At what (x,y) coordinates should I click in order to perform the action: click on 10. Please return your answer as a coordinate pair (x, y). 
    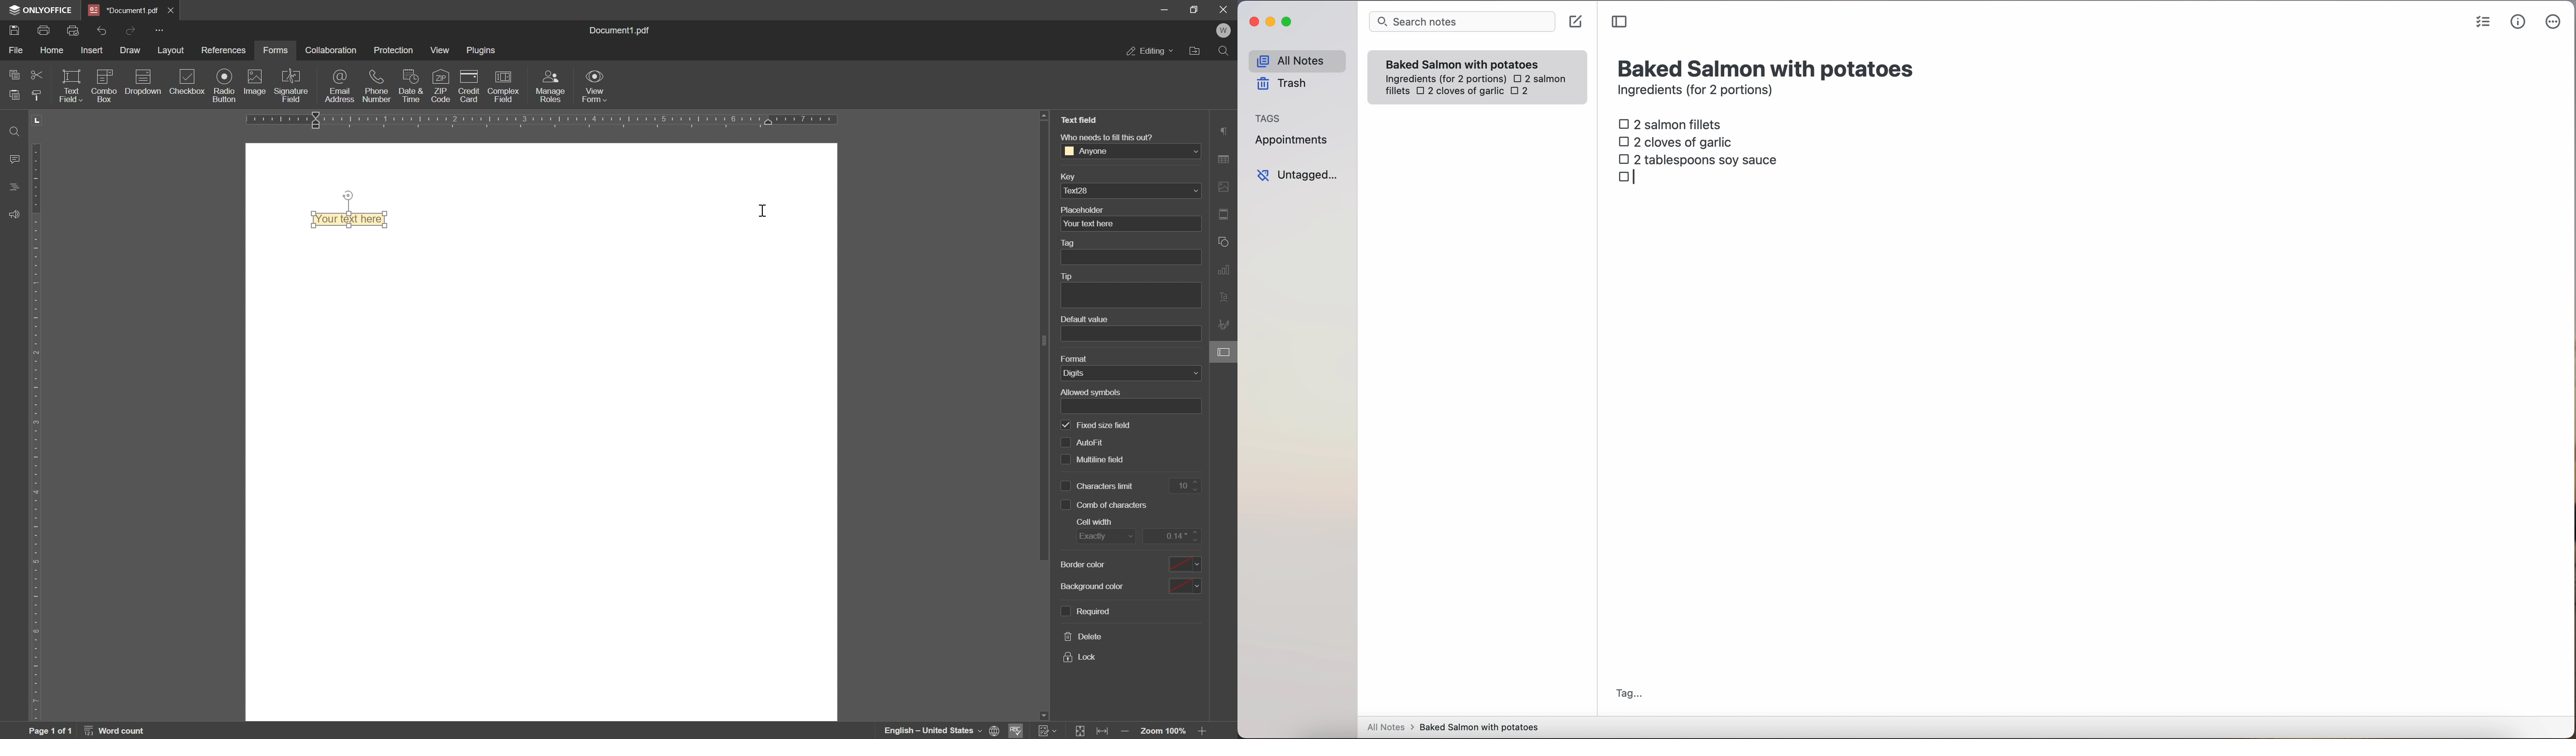
    Looking at the image, I should click on (1187, 486).